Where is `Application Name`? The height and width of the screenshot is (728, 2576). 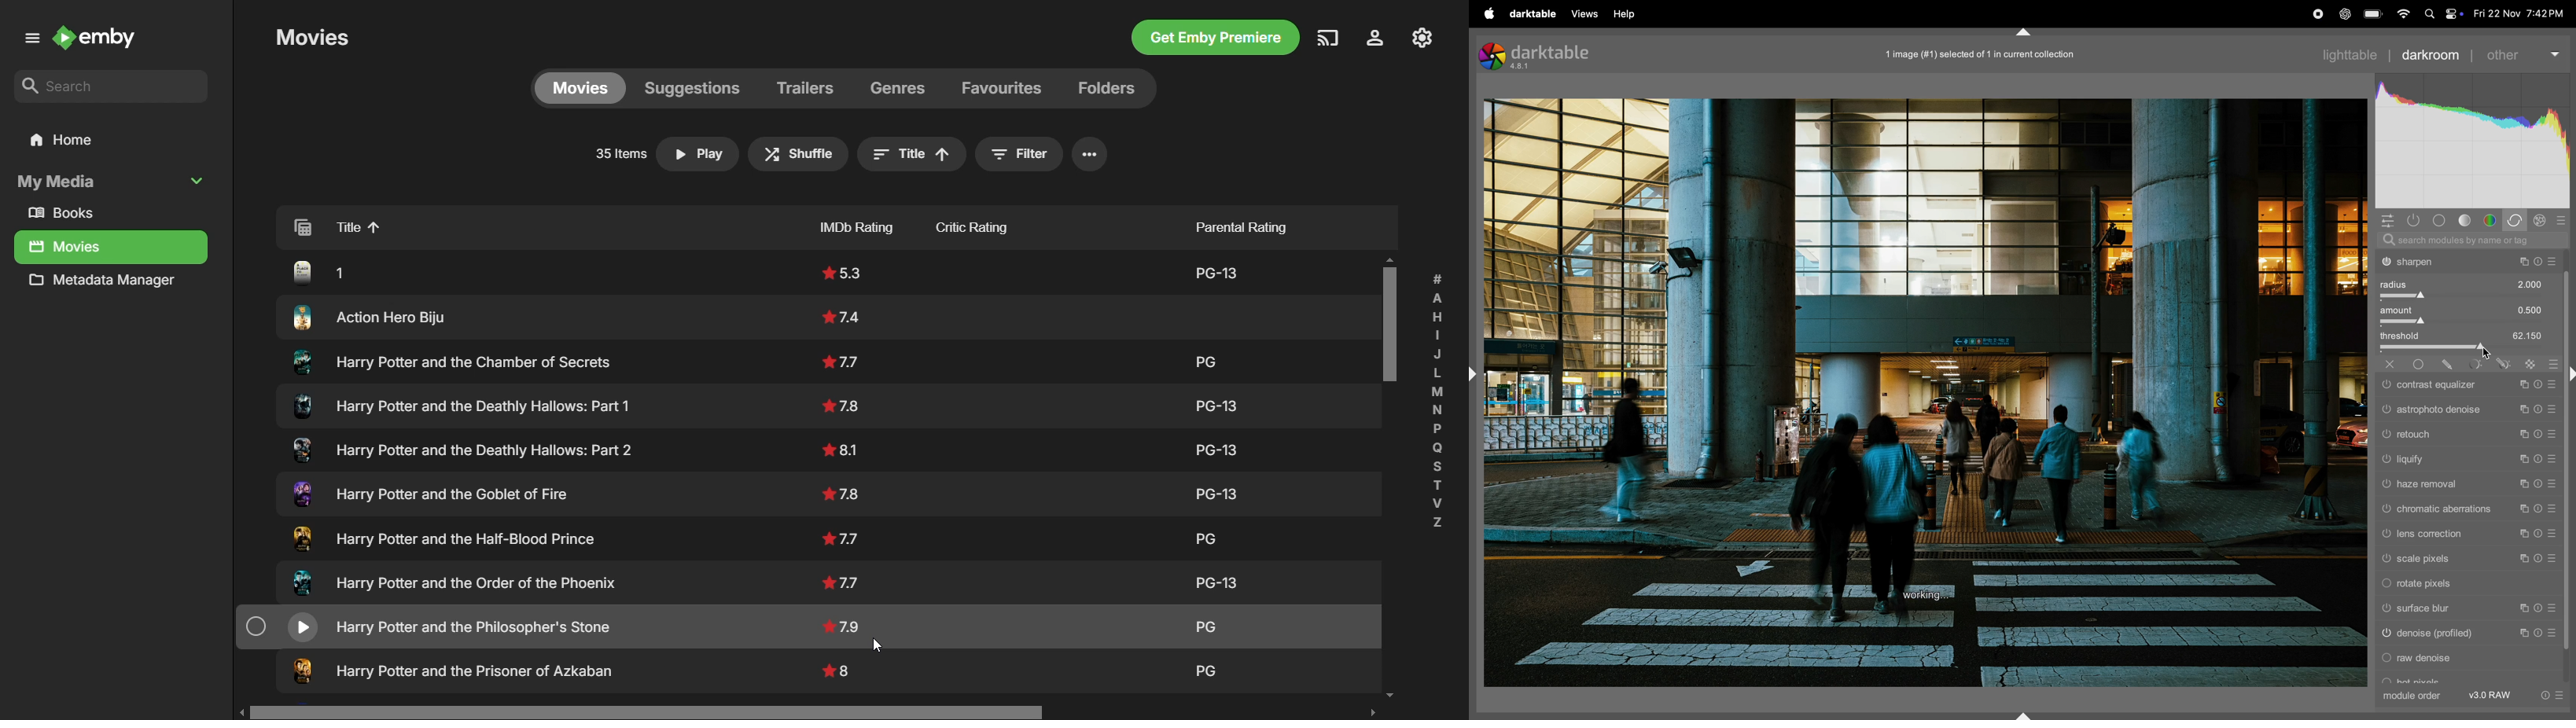 Application Name is located at coordinates (100, 39).